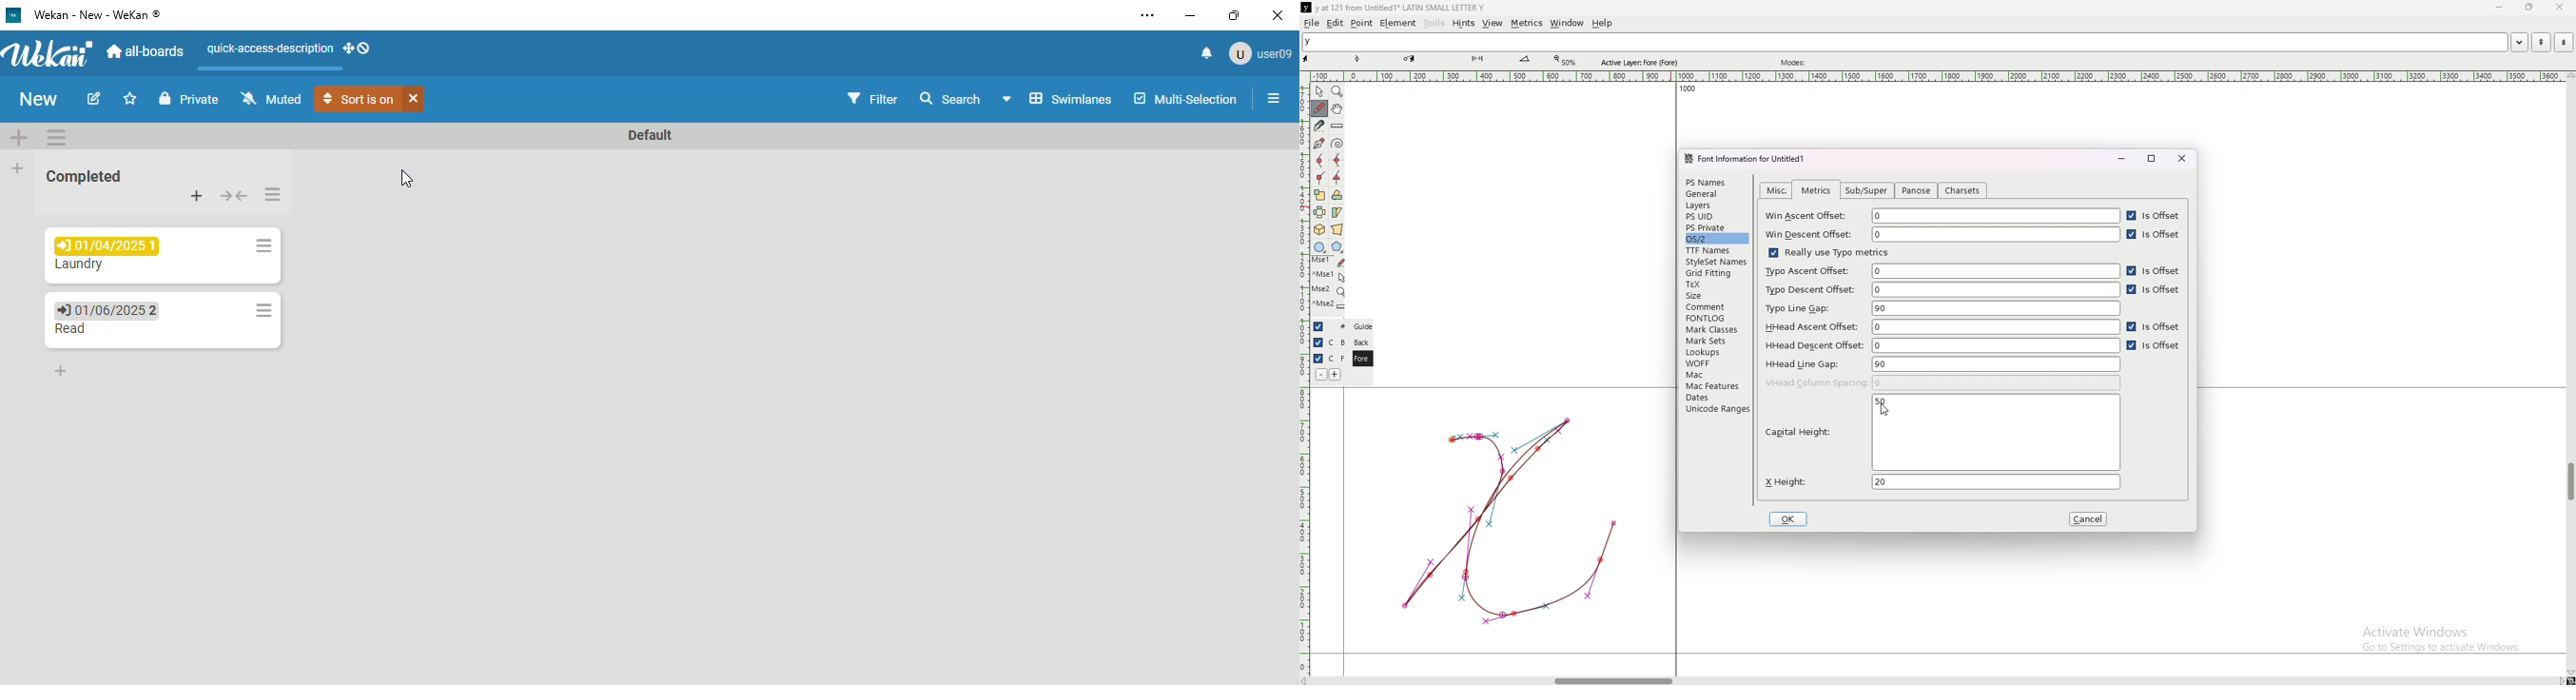  What do you see at coordinates (1337, 211) in the screenshot?
I see `skew the selection` at bounding box center [1337, 211].